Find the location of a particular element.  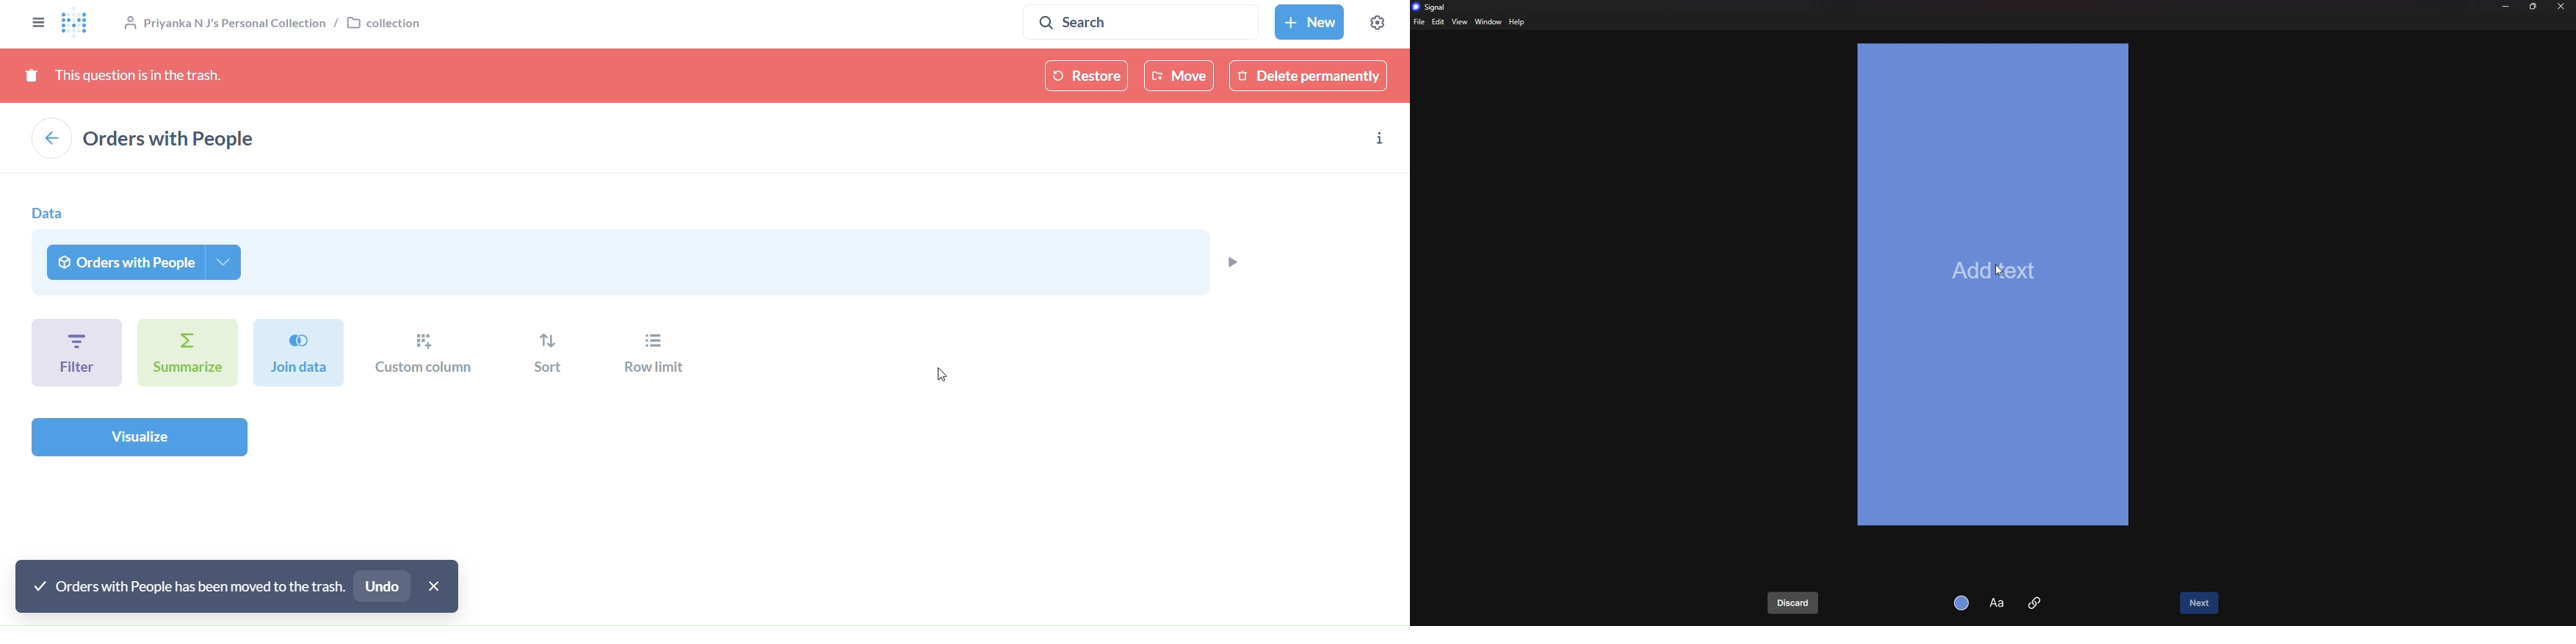

delete permanently is located at coordinates (1309, 76).